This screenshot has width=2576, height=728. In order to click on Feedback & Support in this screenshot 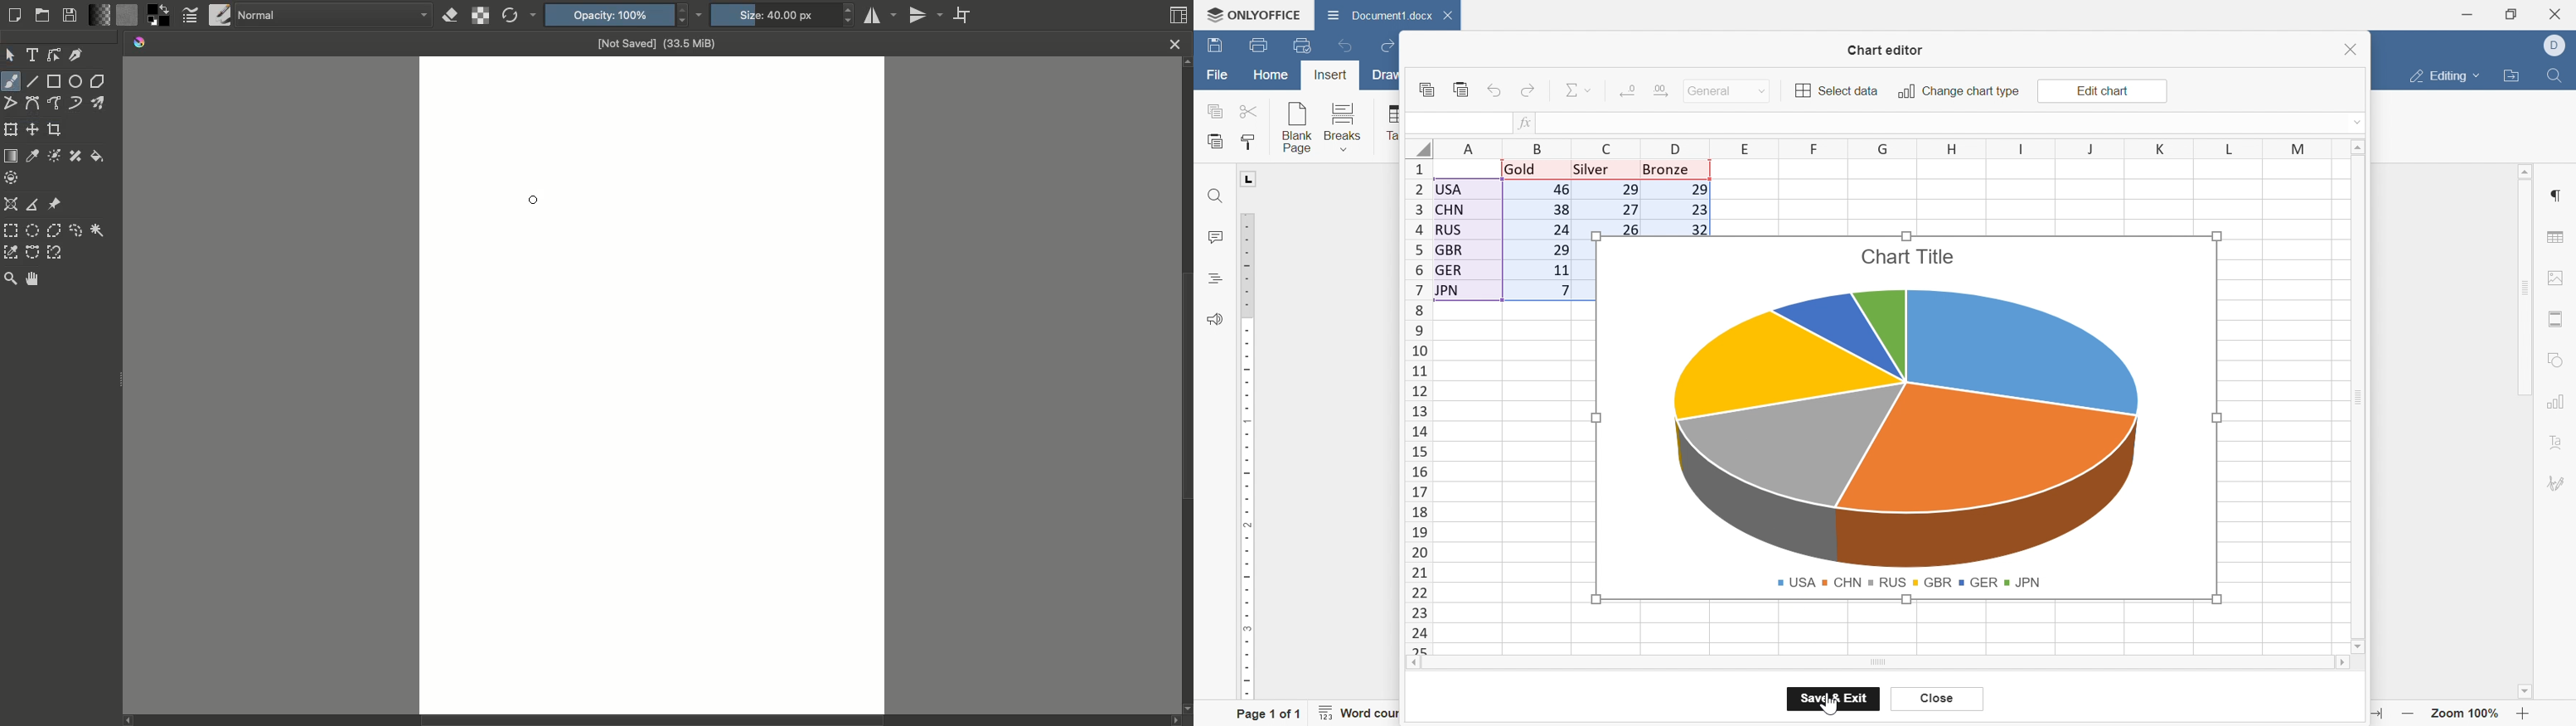, I will do `click(1215, 318)`.